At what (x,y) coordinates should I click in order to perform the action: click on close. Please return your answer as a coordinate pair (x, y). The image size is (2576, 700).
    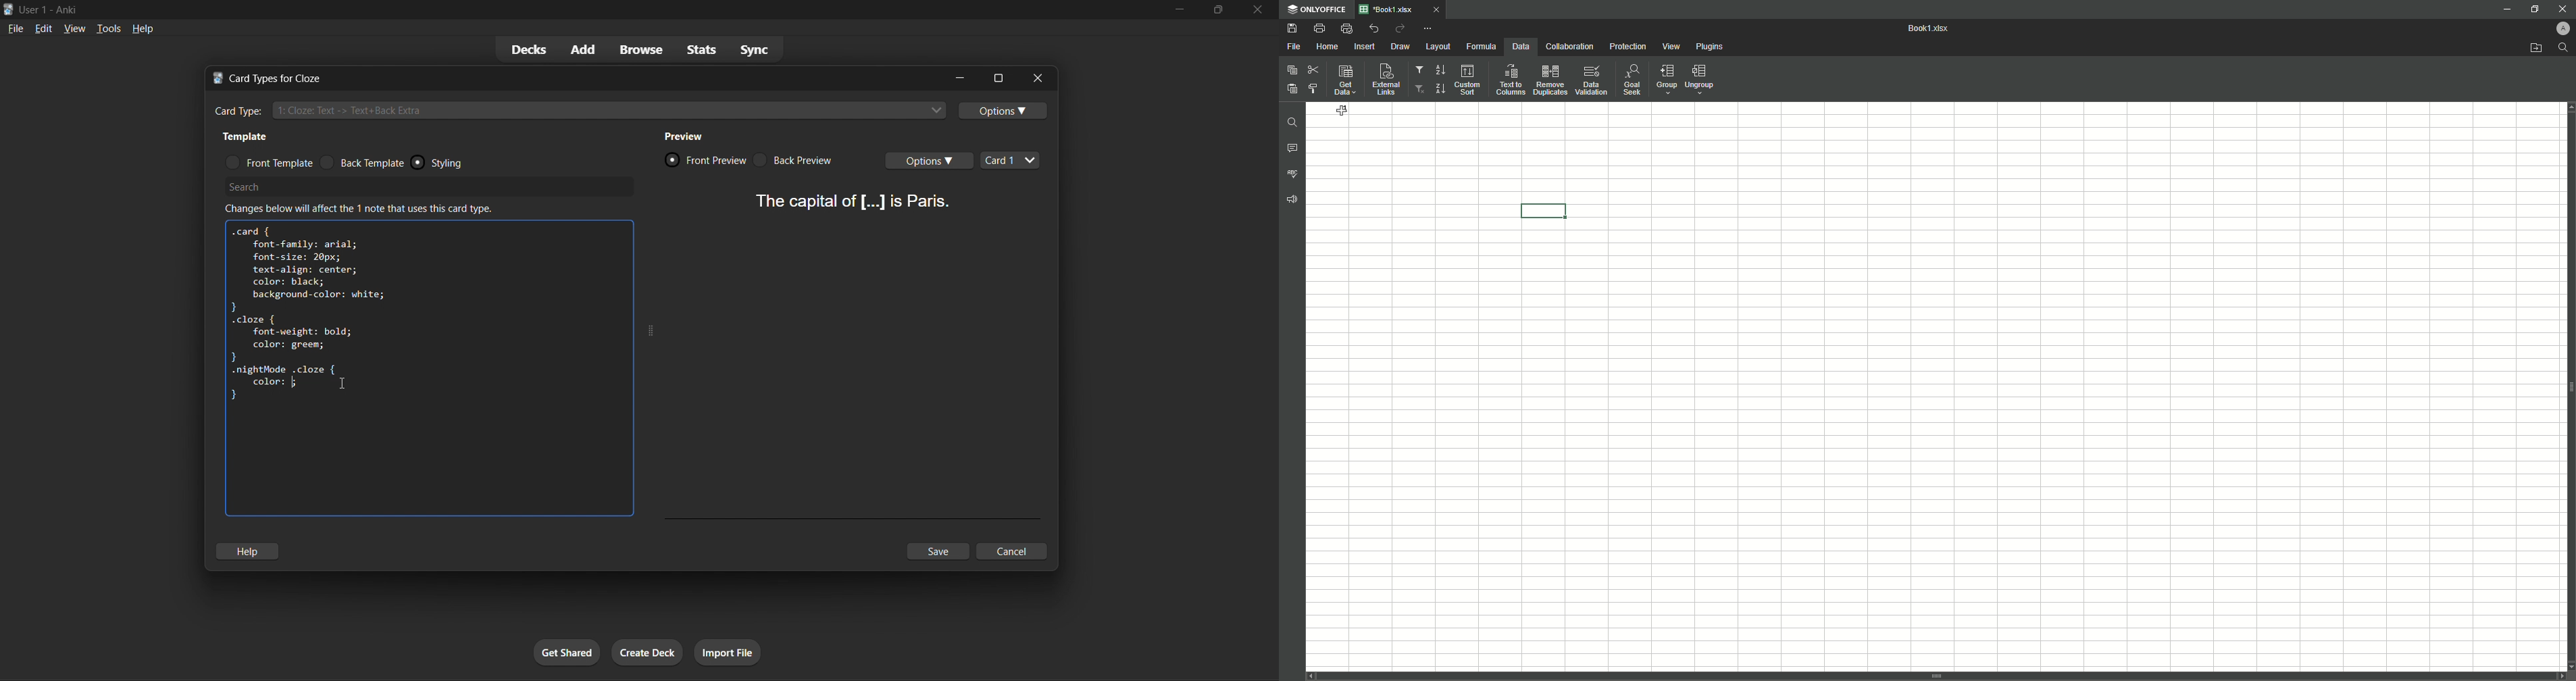
    Looking at the image, I should click on (1032, 78).